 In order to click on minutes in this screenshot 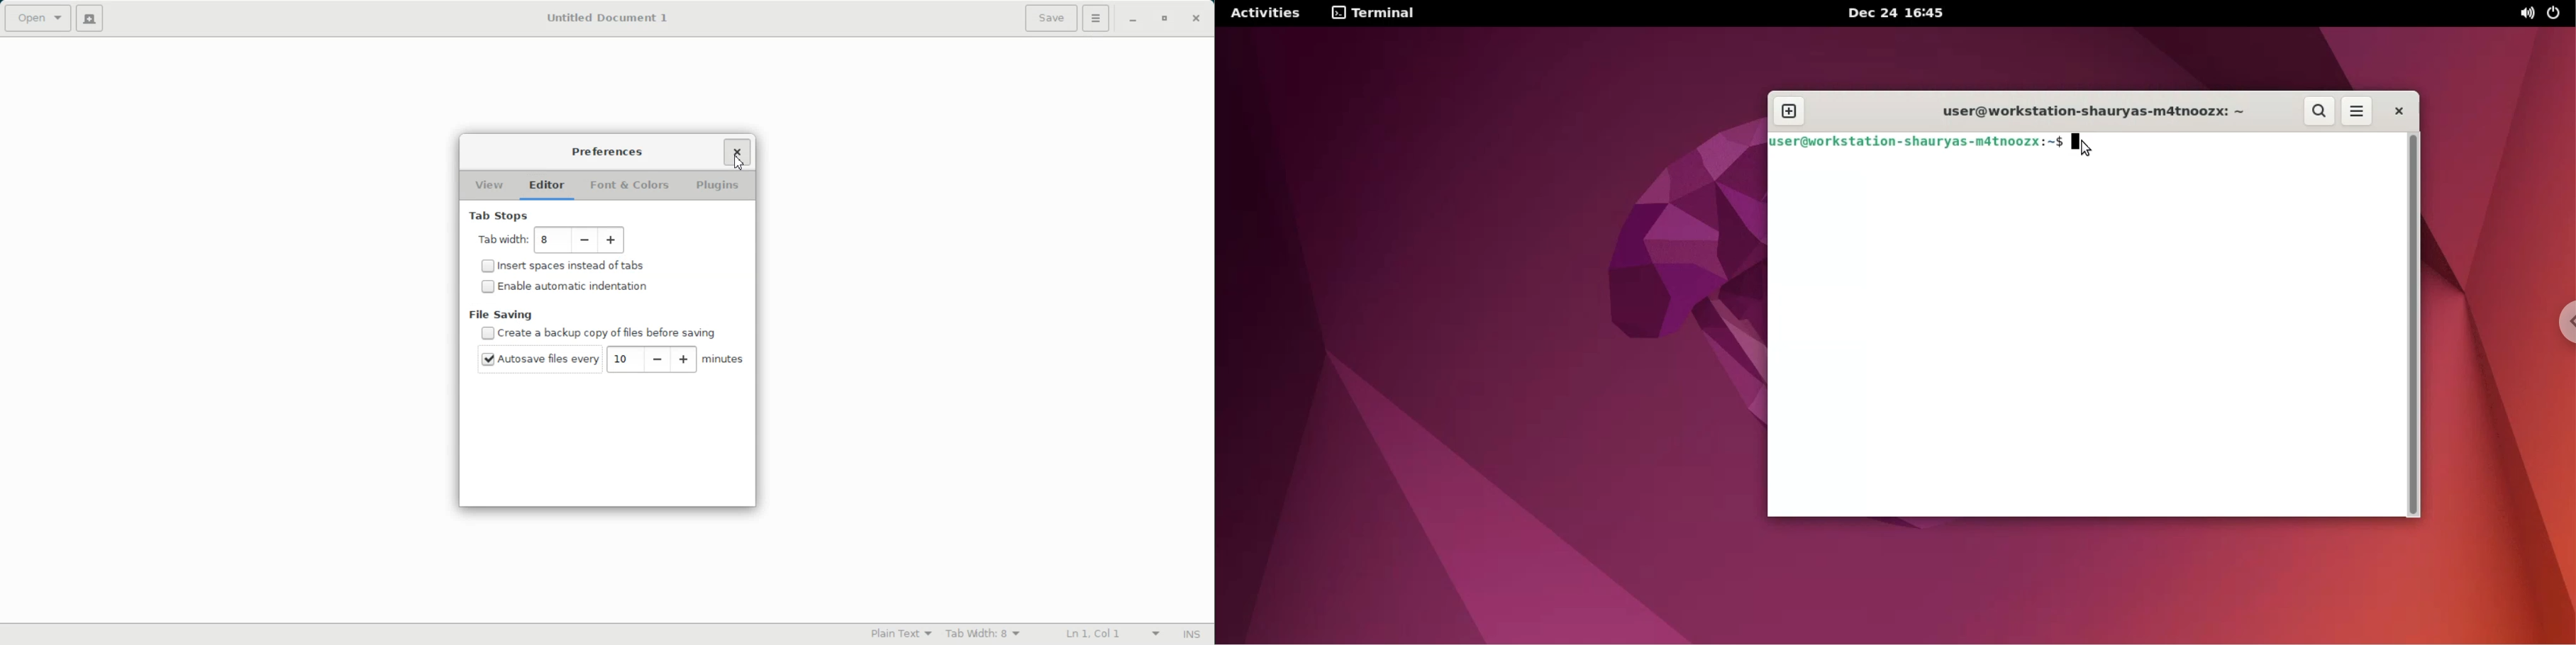, I will do `click(725, 359)`.